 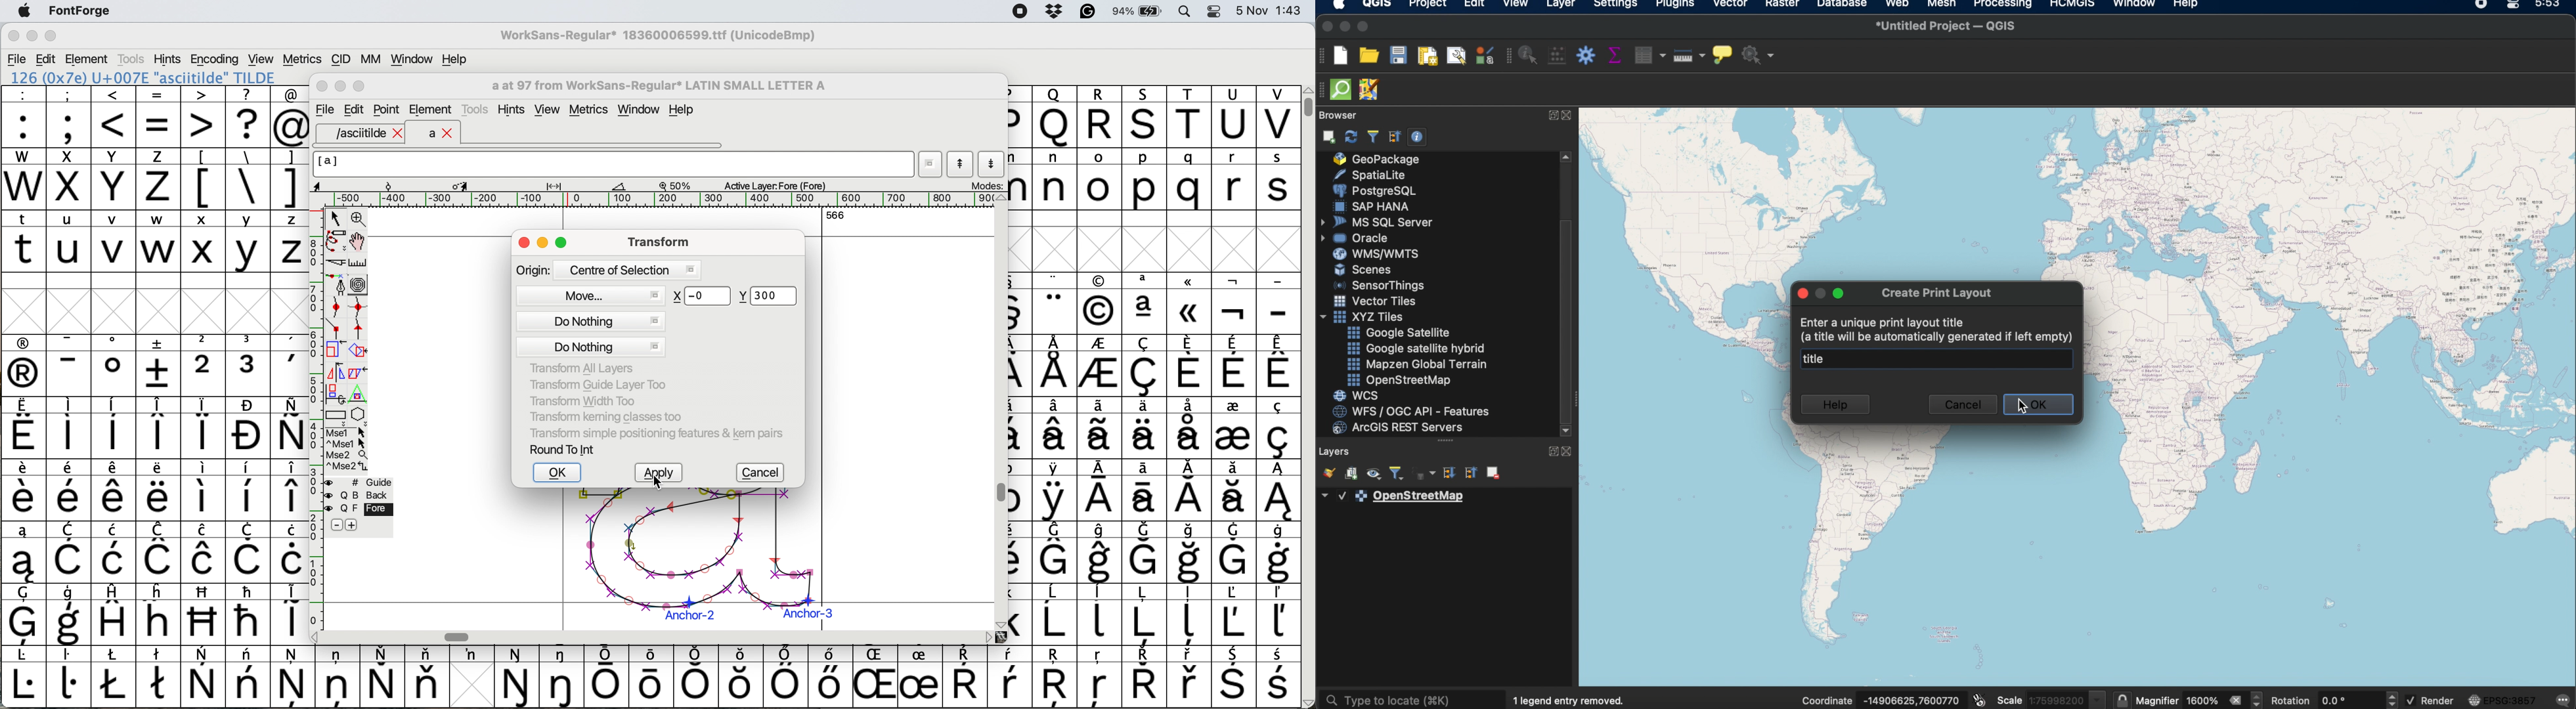 What do you see at coordinates (69, 676) in the screenshot?
I see `symbol` at bounding box center [69, 676].